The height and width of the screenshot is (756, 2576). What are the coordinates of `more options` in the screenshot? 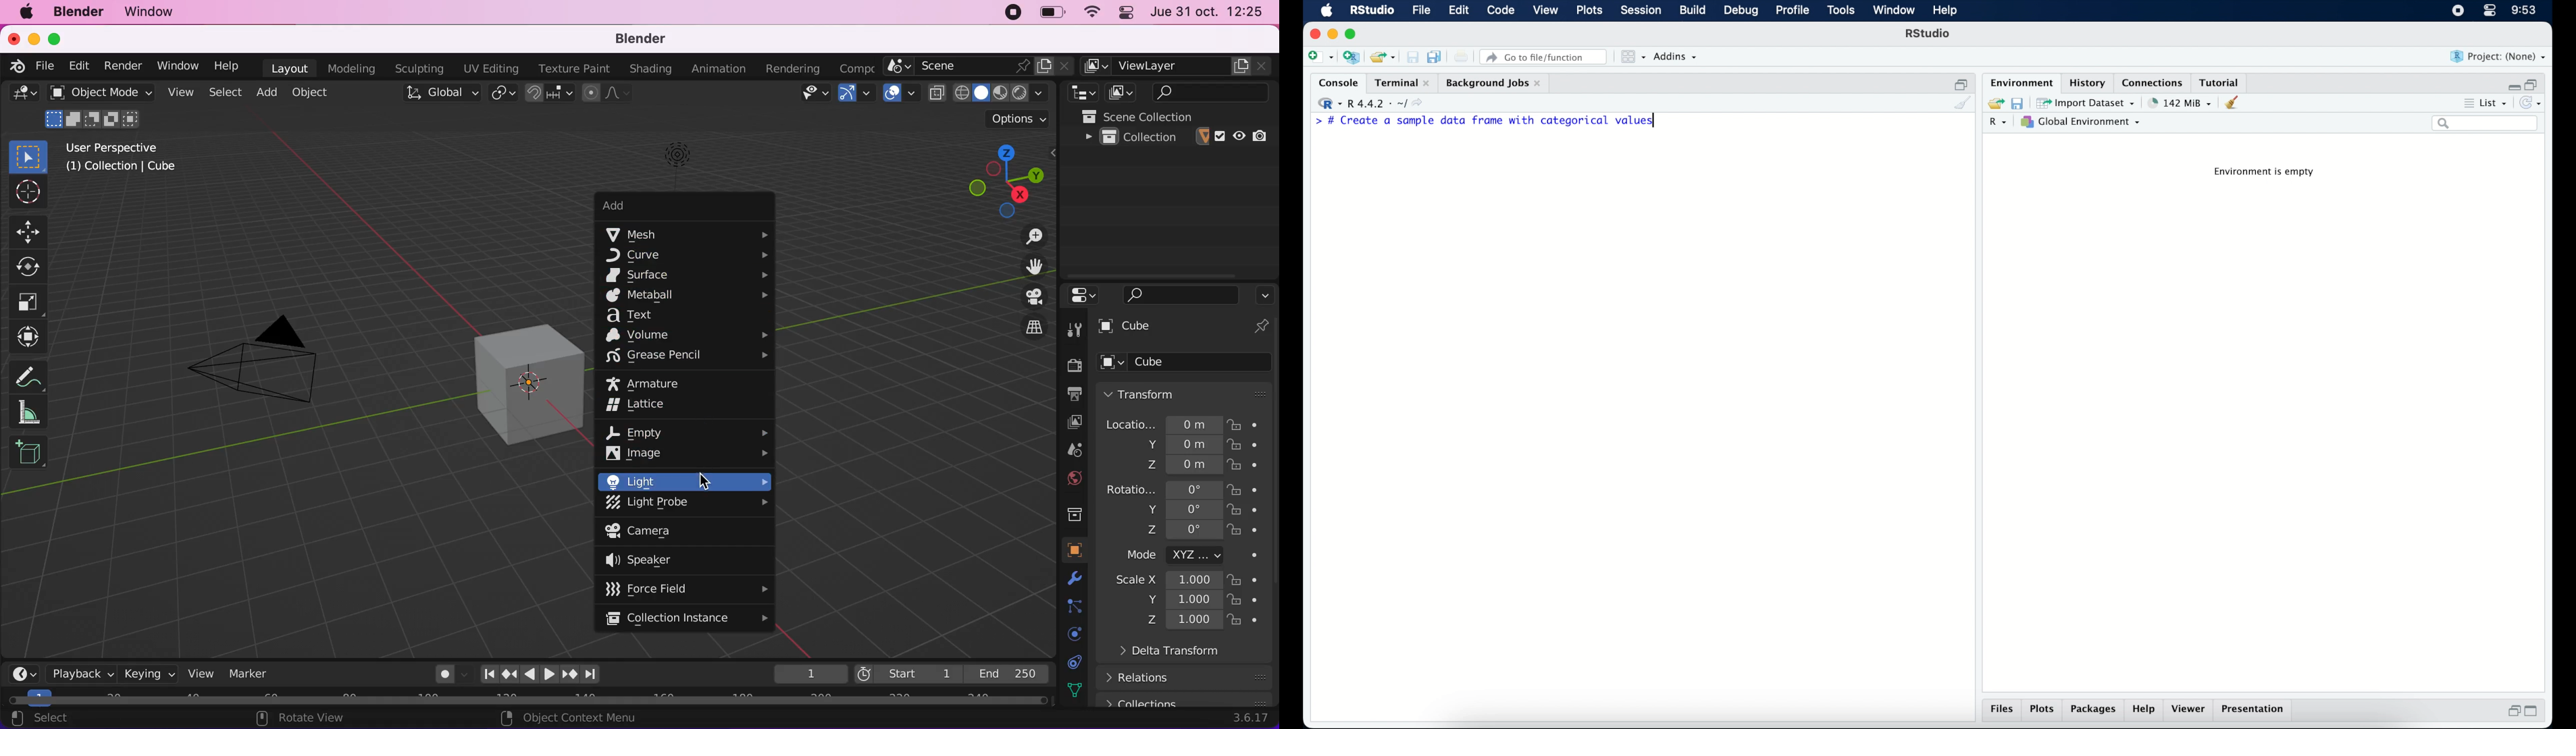 It's located at (2467, 102).